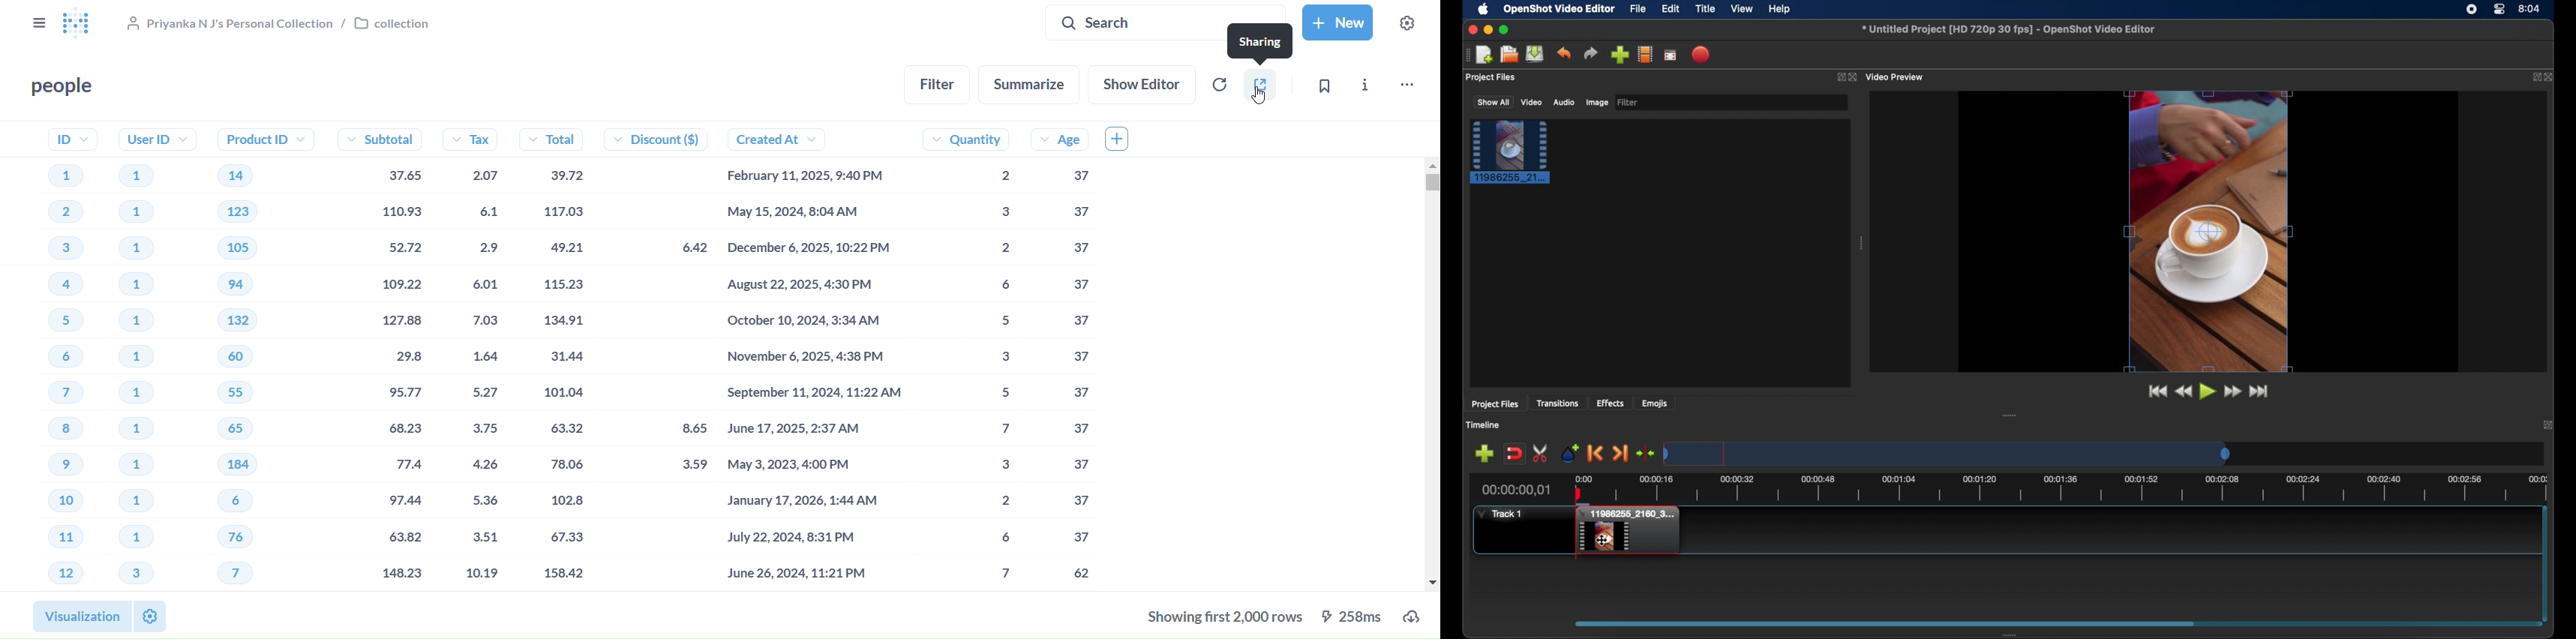 This screenshot has height=644, width=2576. I want to click on minimize, so click(1488, 30).